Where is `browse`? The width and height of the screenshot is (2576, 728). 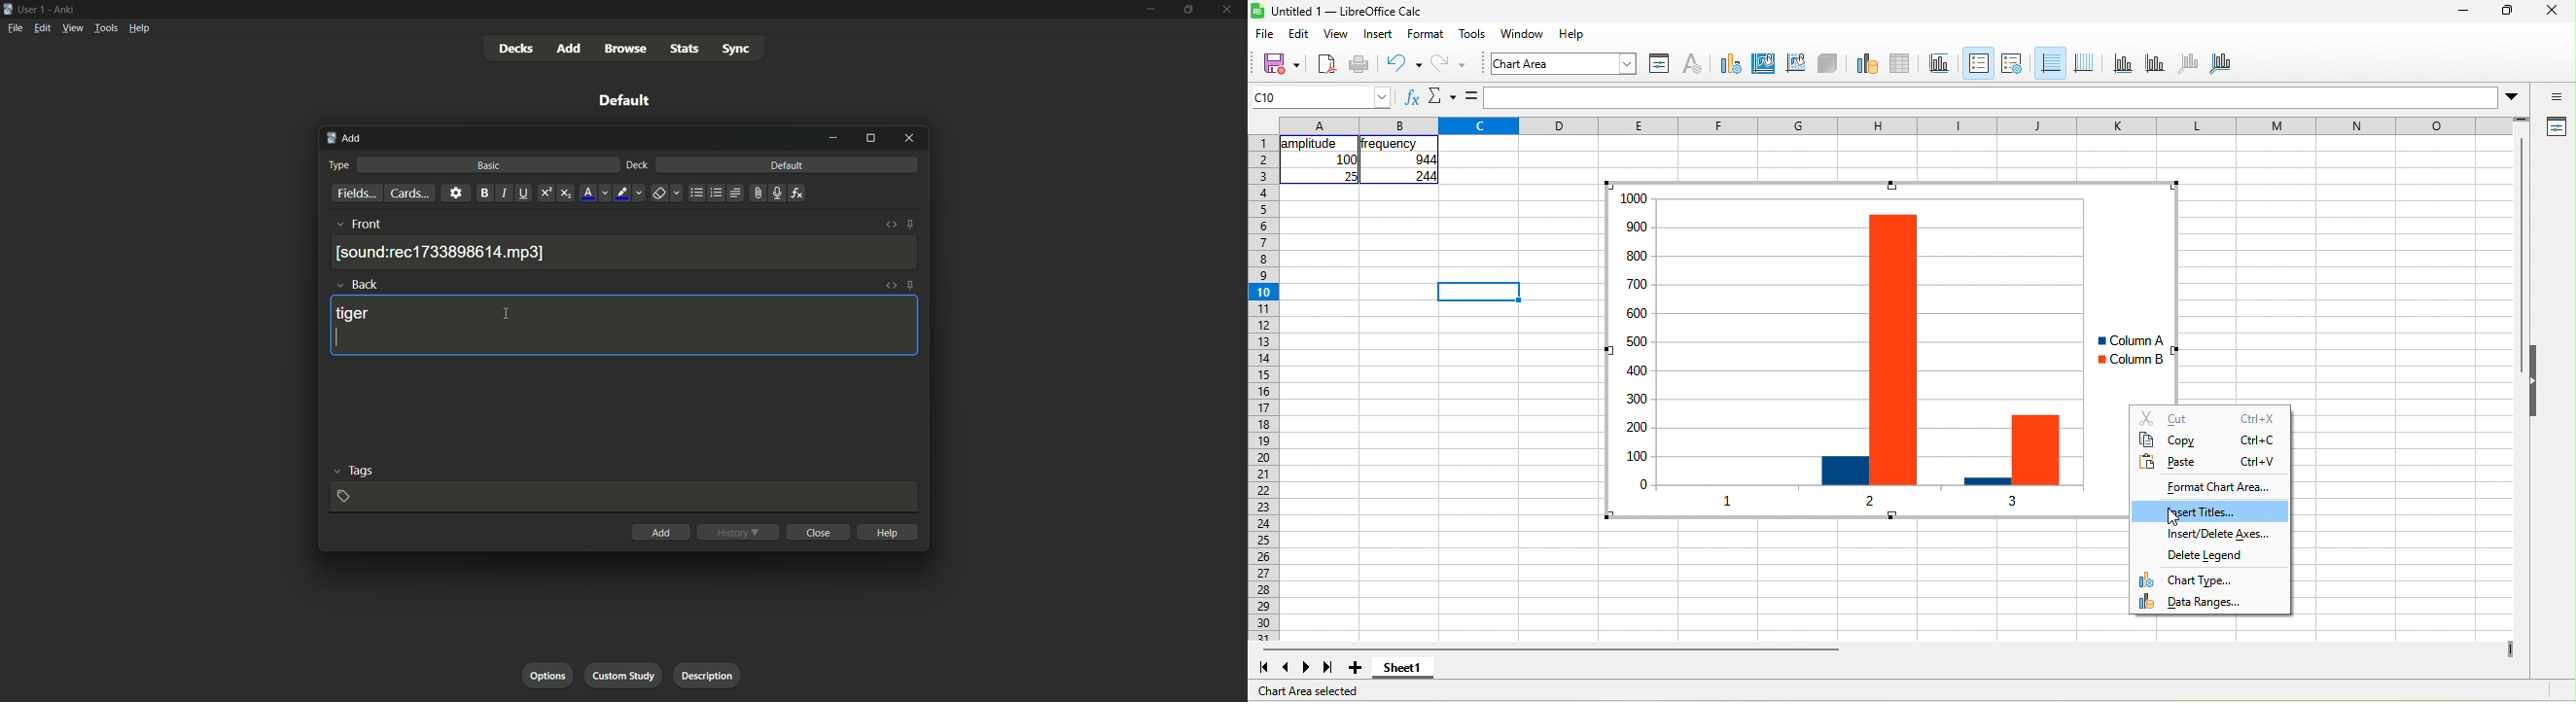
browse is located at coordinates (629, 49).